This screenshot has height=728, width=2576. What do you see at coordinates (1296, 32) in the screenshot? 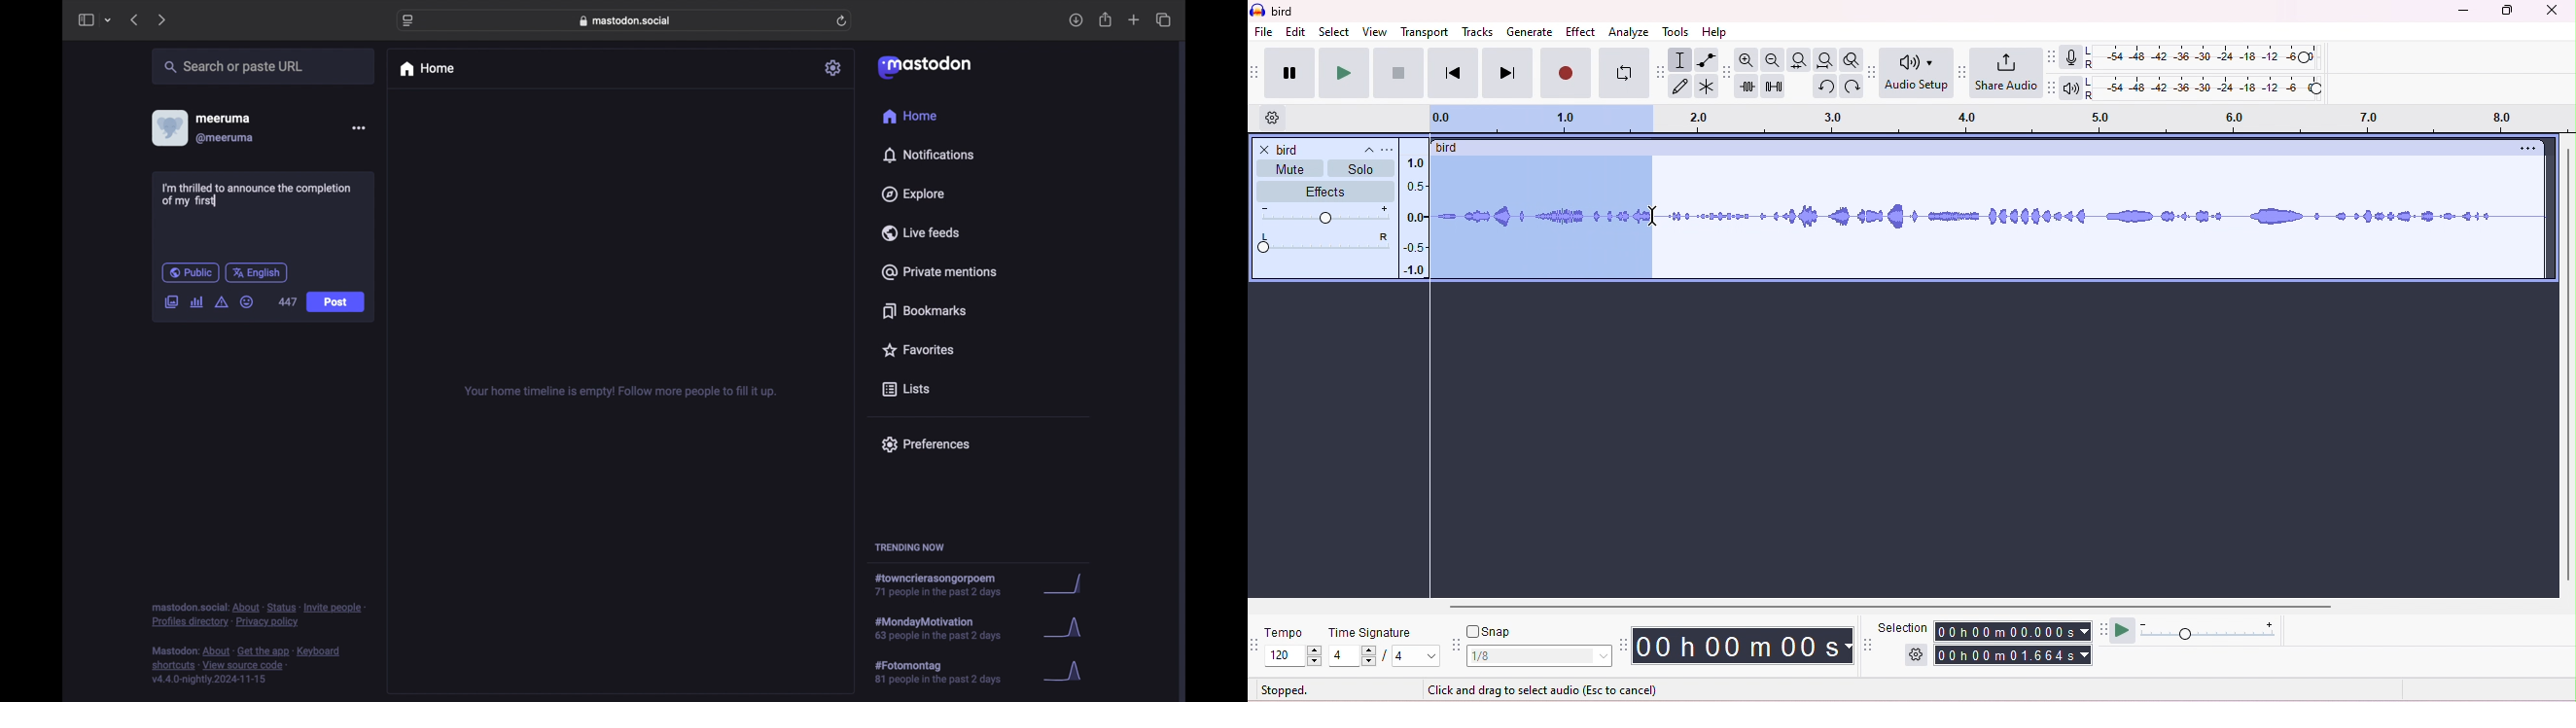
I see `edit` at bounding box center [1296, 32].